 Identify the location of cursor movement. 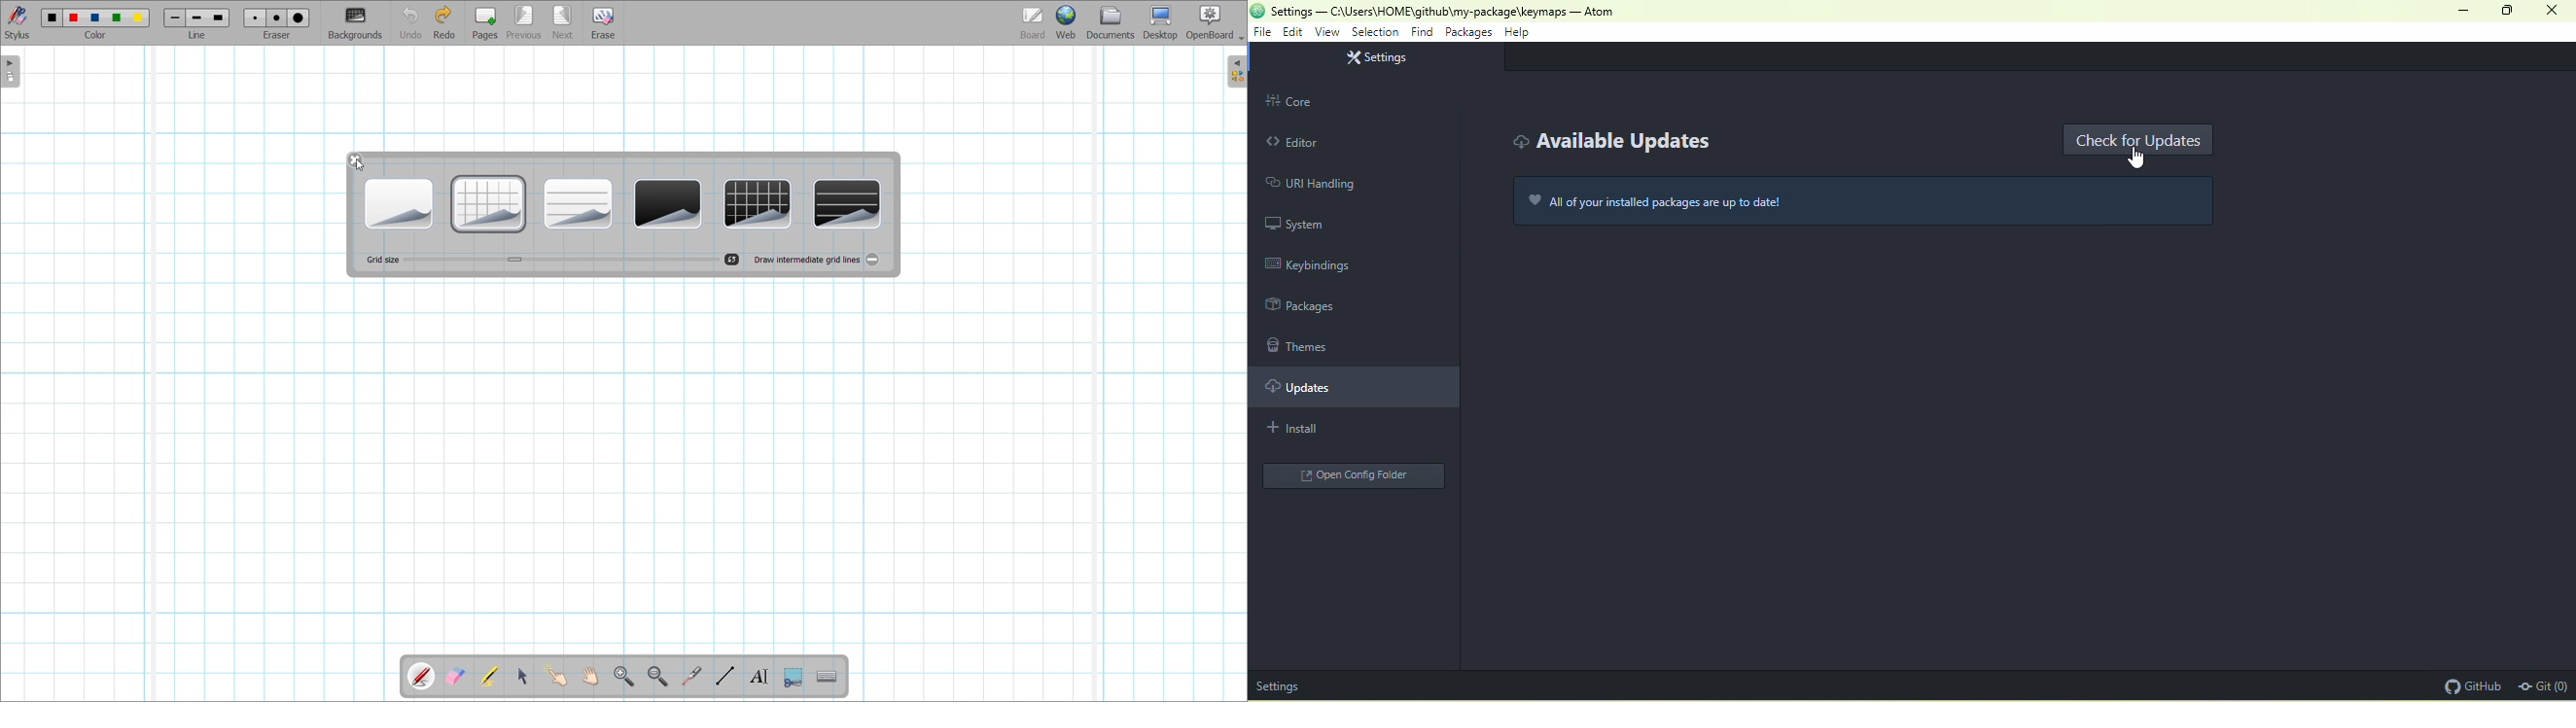
(2136, 158).